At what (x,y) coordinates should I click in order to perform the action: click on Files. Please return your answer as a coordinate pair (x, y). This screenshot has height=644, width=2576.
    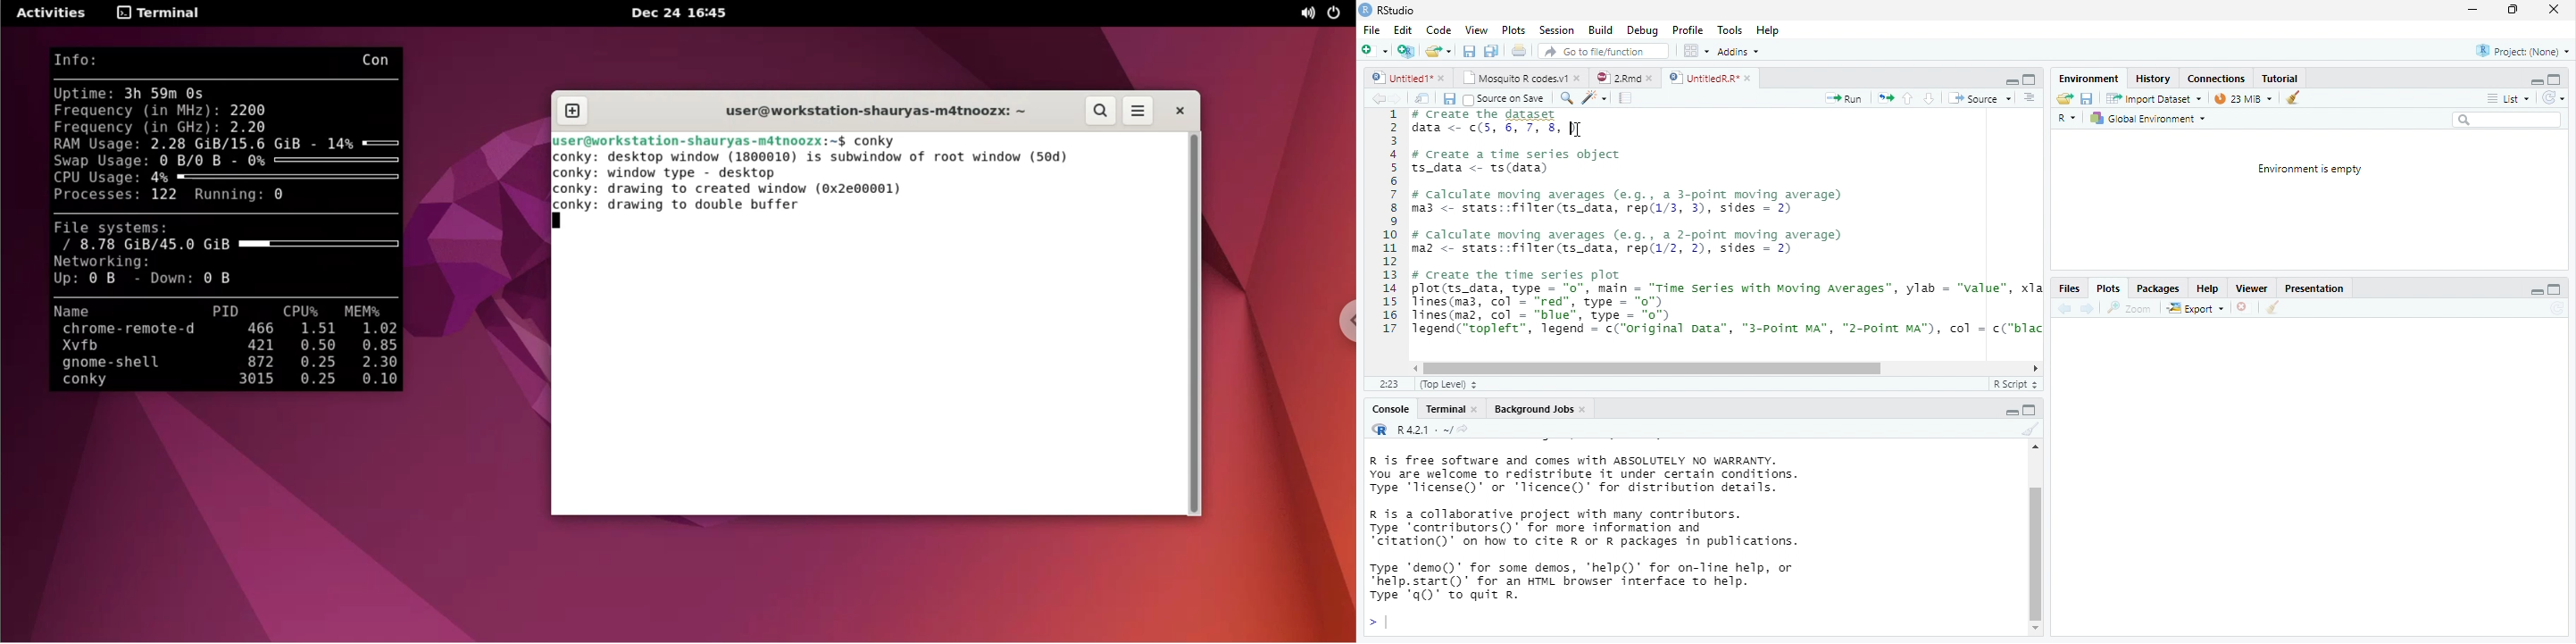
    Looking at the image, I should click on (2068, 289).